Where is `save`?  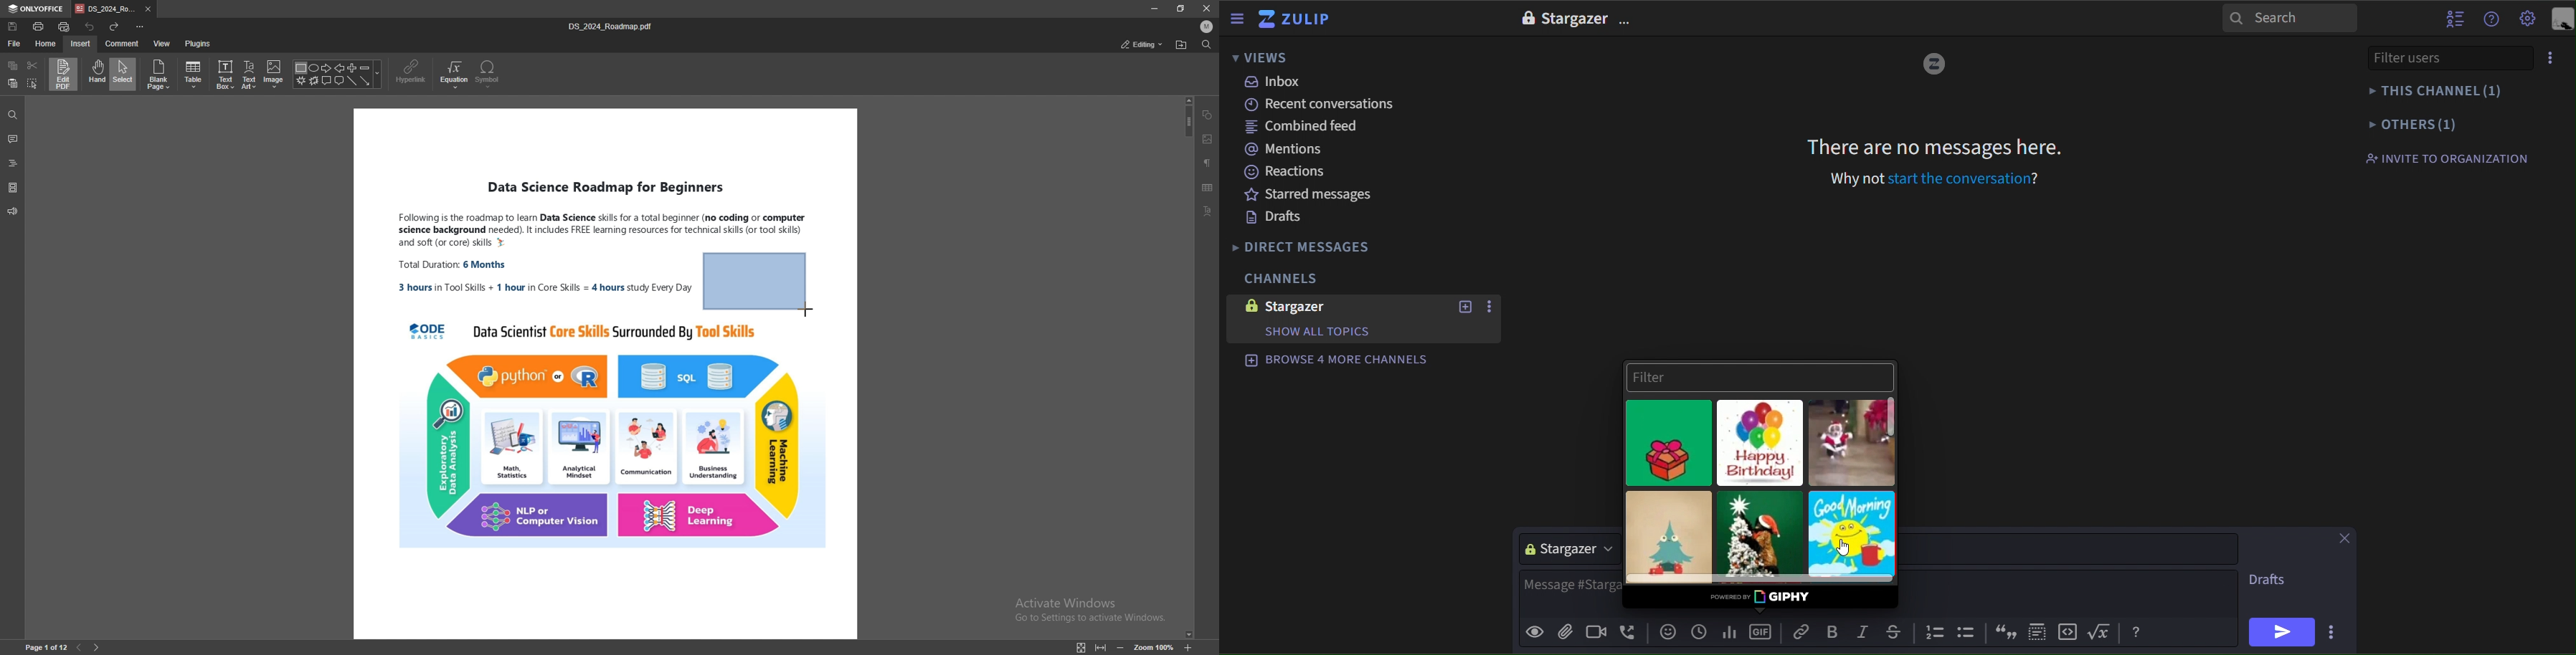 save is located at coordinates (13, 27).